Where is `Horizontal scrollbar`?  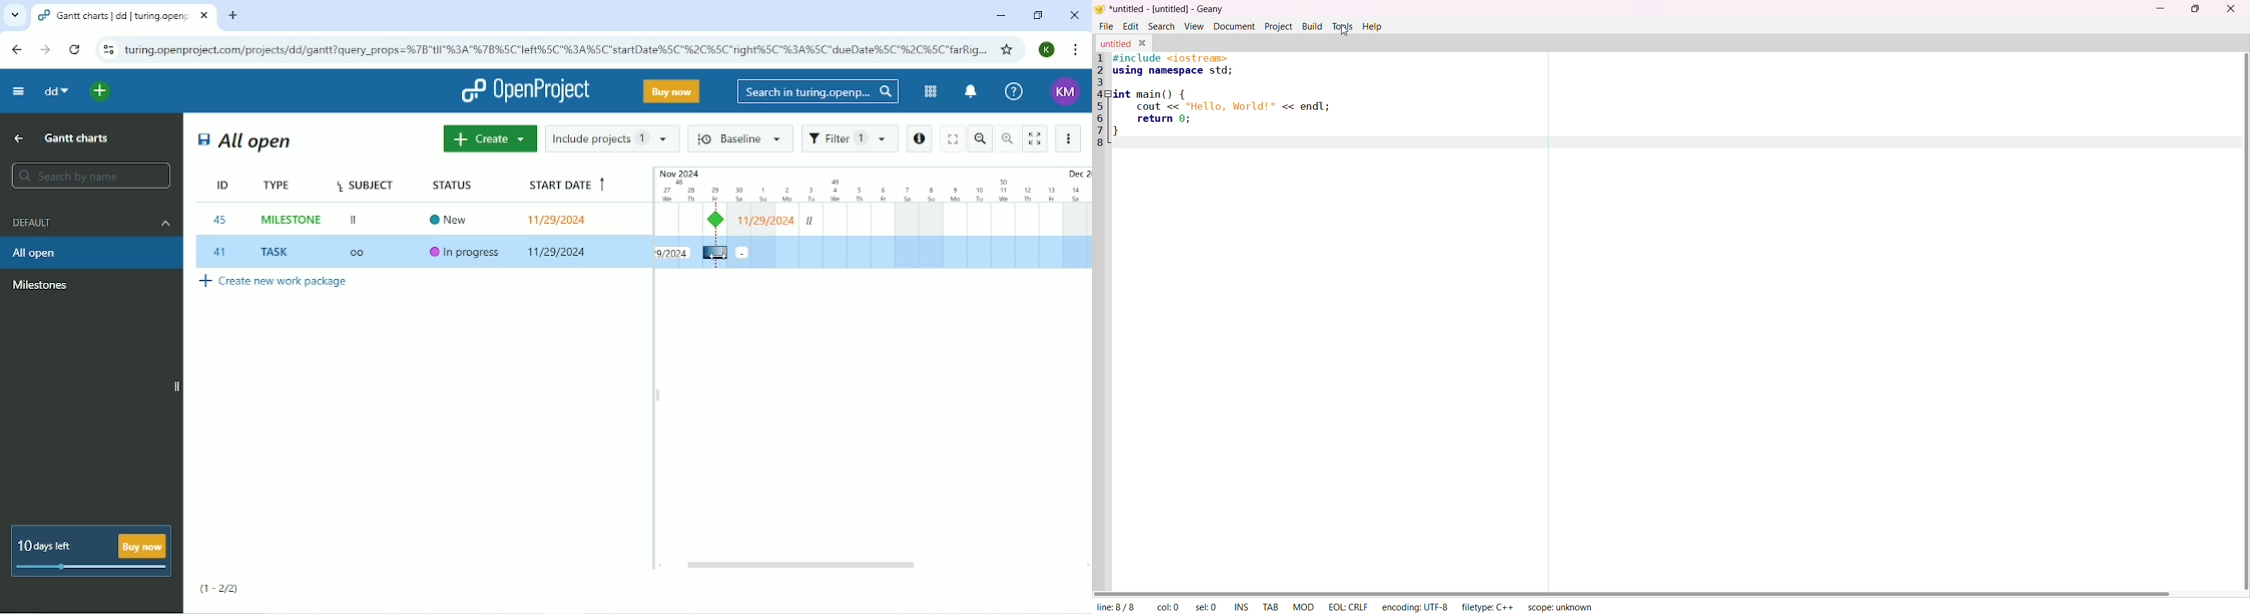 Horizontal scrollbar is located at coordinates (804, 565).